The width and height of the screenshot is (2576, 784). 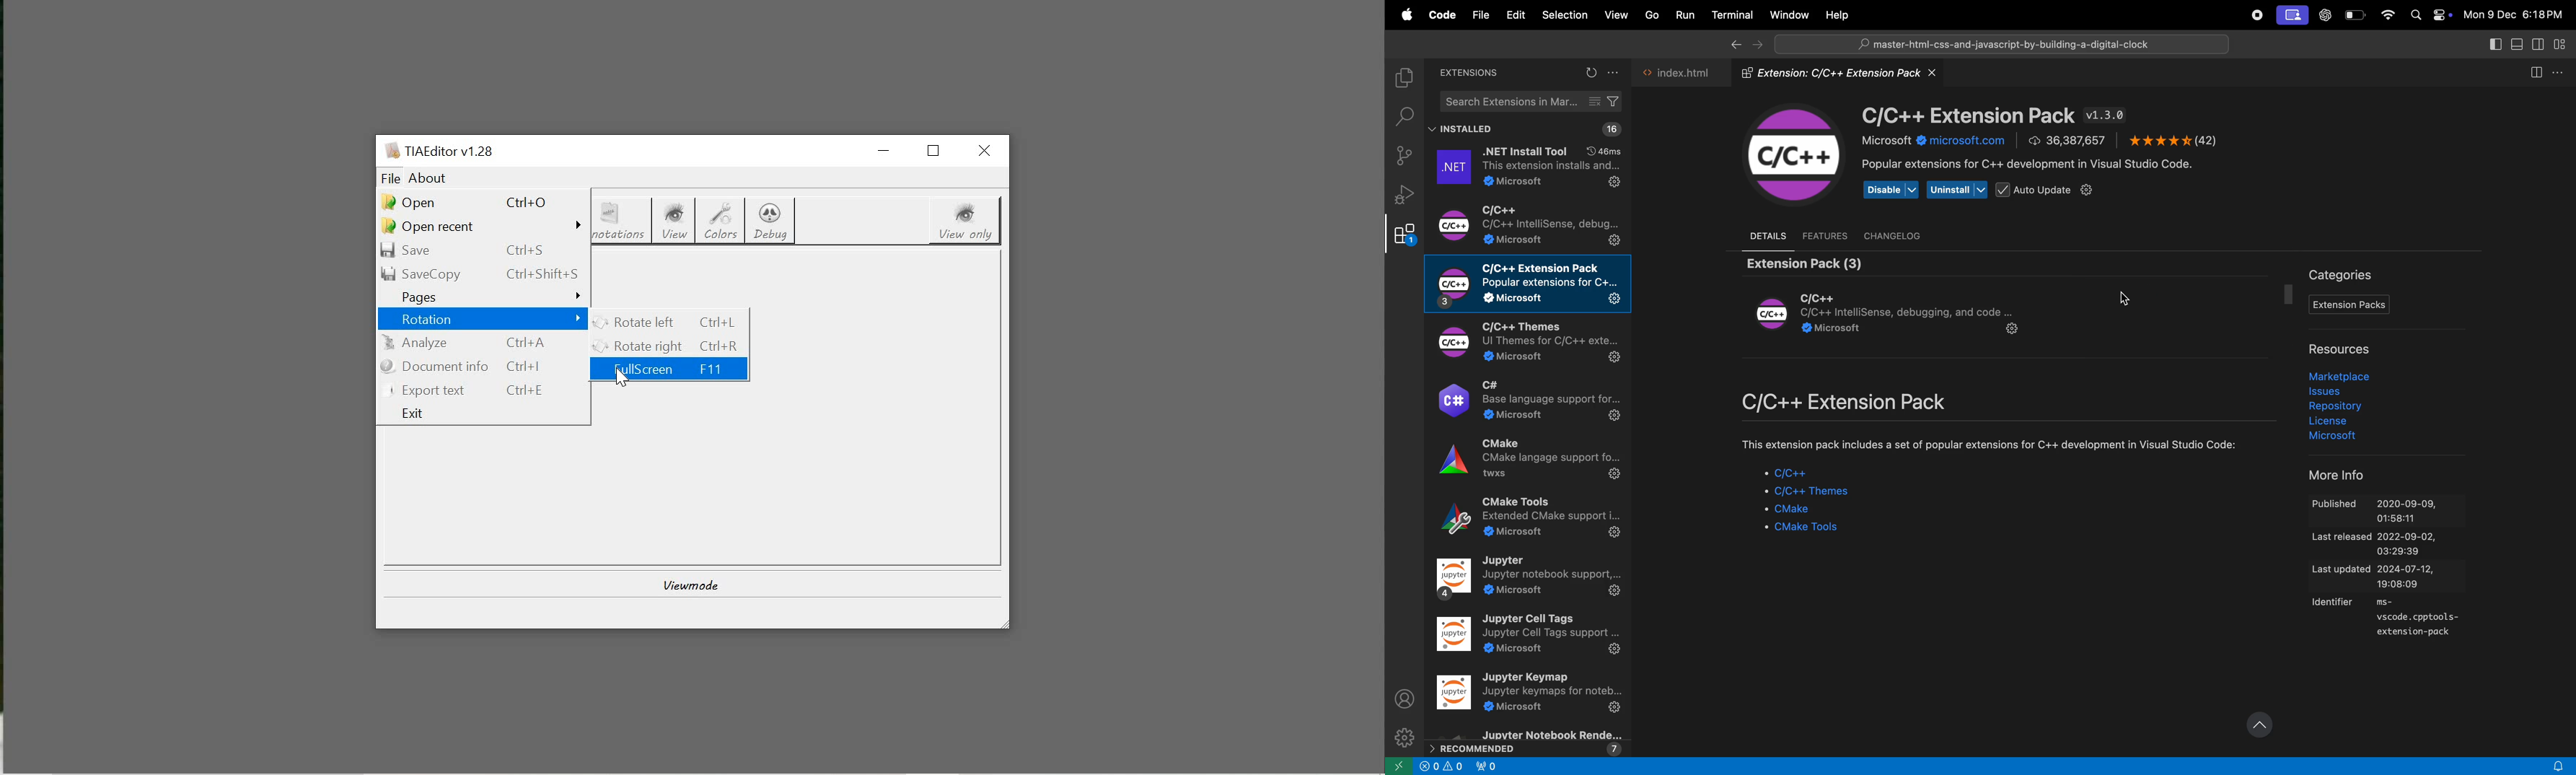 What do you see at coordinates (1529, 580) in the screenshot?
I see `jupyter note book extensions` at bounding box center [1529, 580].